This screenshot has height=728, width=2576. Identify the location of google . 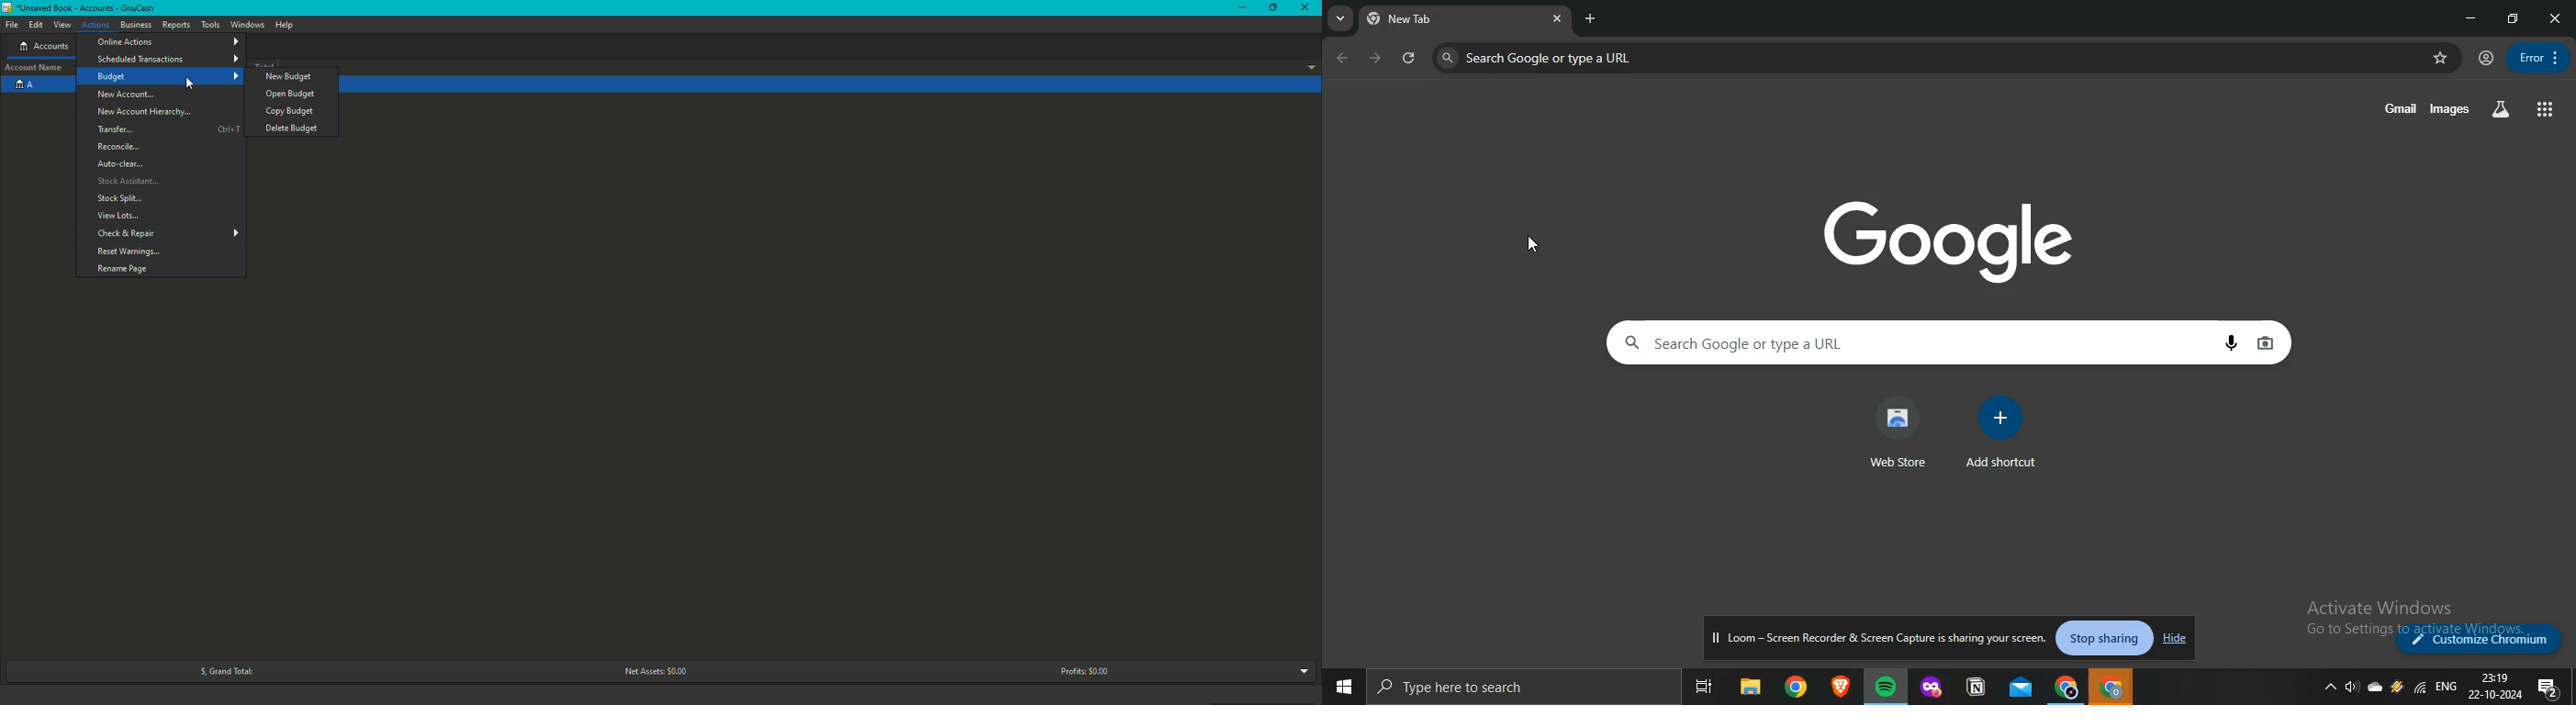
(1953, 238).